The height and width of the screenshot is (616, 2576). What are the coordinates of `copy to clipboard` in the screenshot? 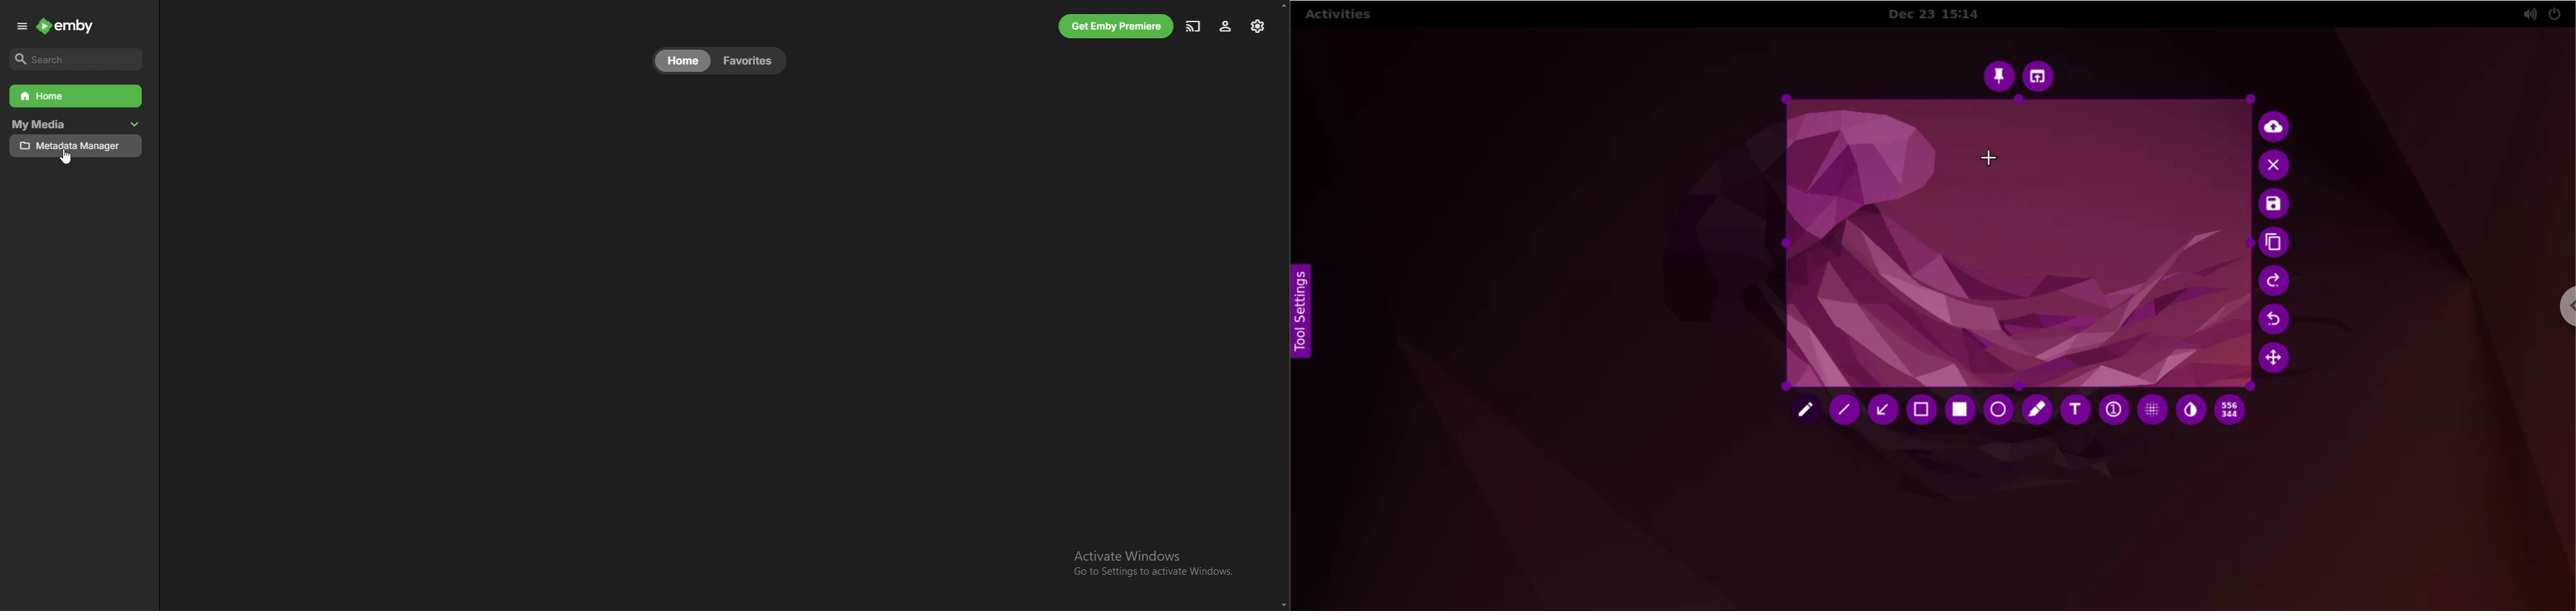 It's located at (2280, 243).